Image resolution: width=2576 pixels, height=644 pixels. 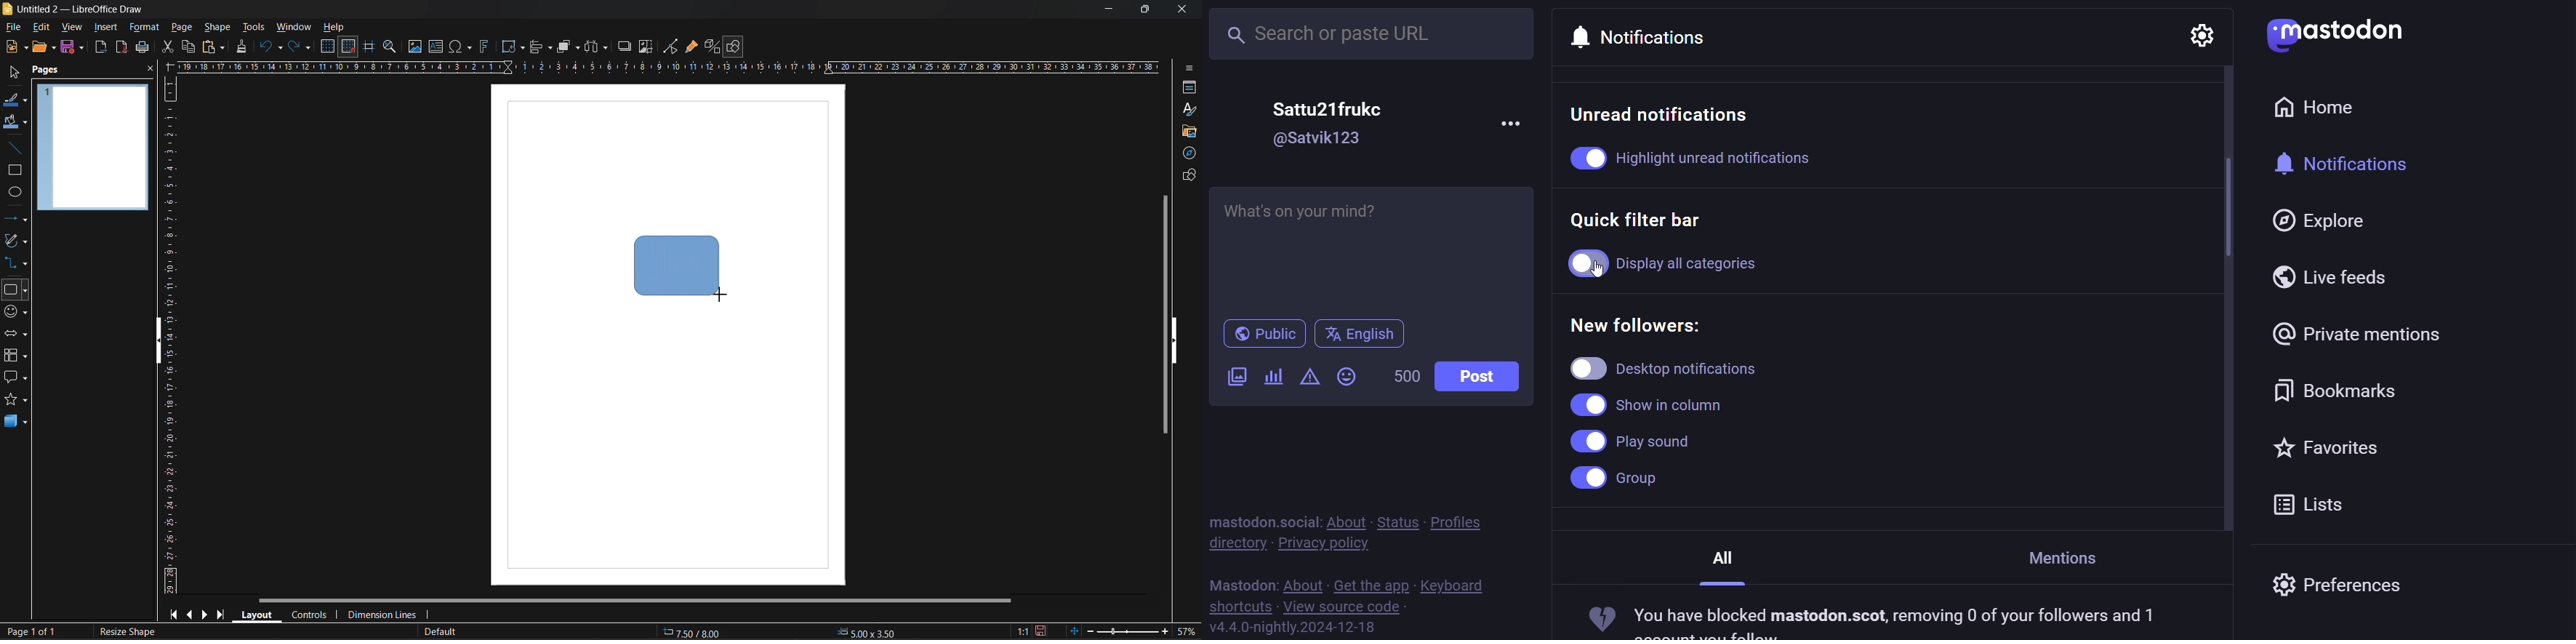 I want to click on lines and arrows, so click(x=19, y=221).